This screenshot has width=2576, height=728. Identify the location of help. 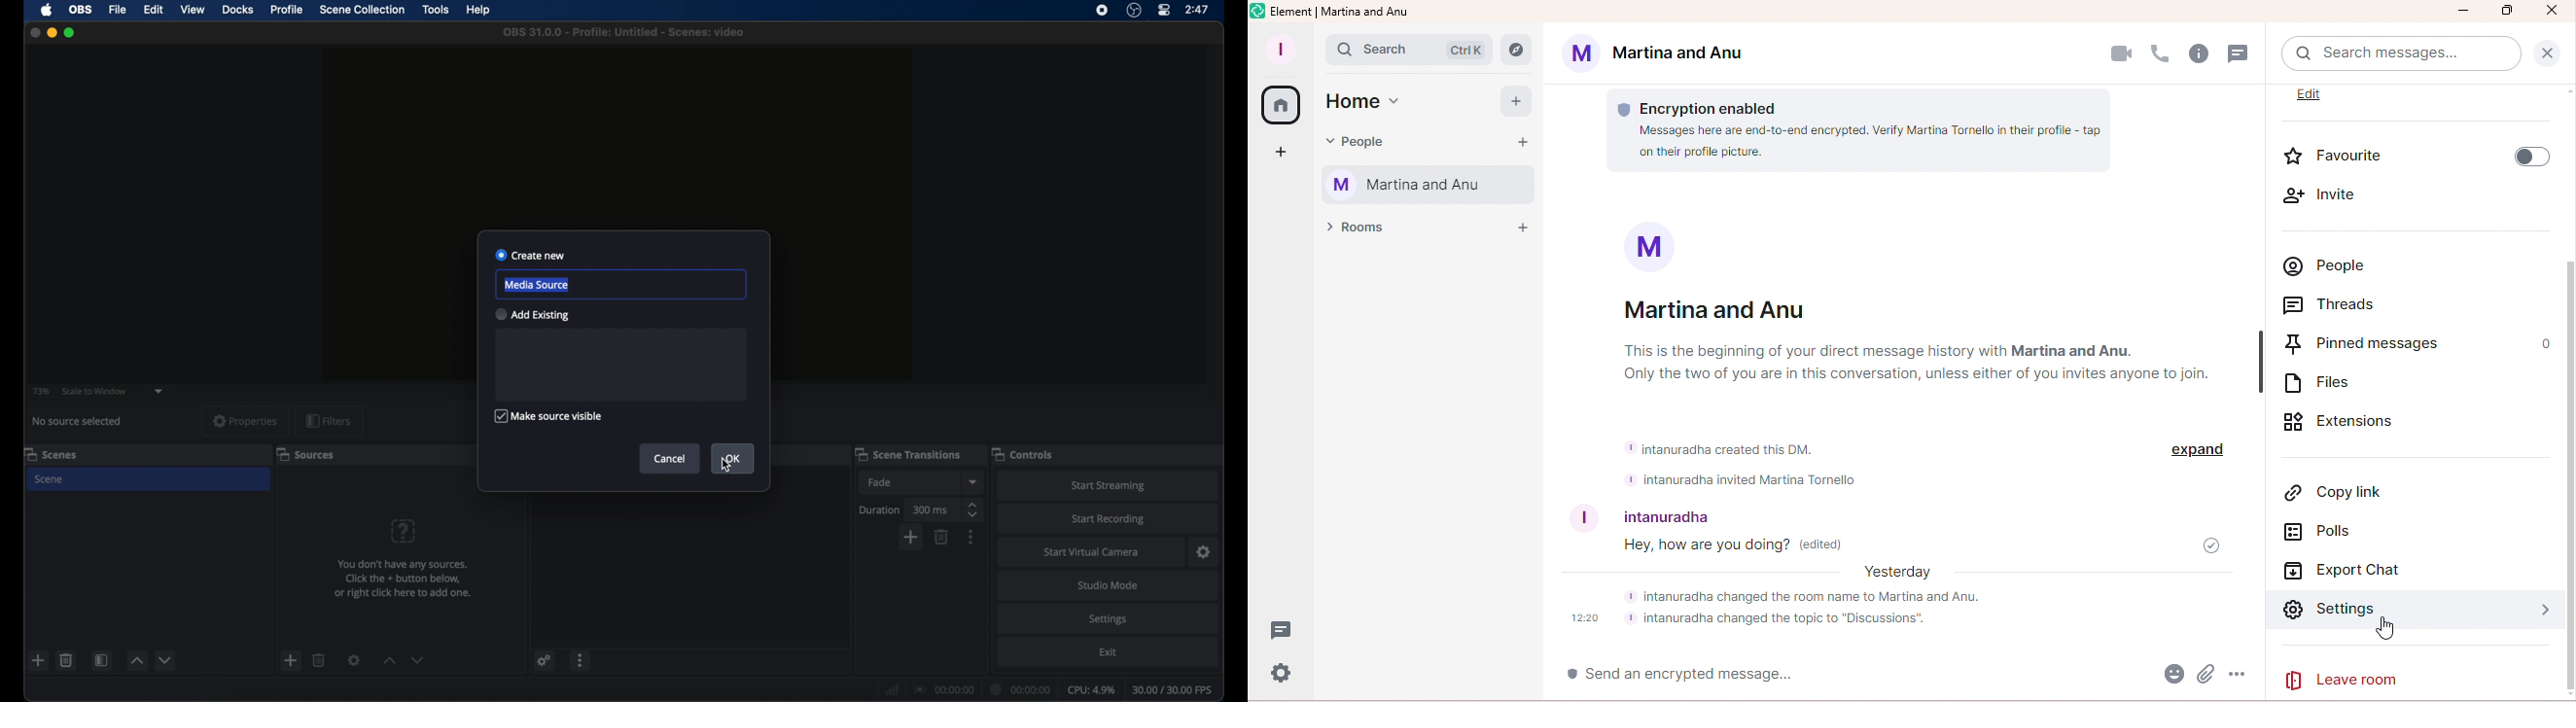
(479, 10).